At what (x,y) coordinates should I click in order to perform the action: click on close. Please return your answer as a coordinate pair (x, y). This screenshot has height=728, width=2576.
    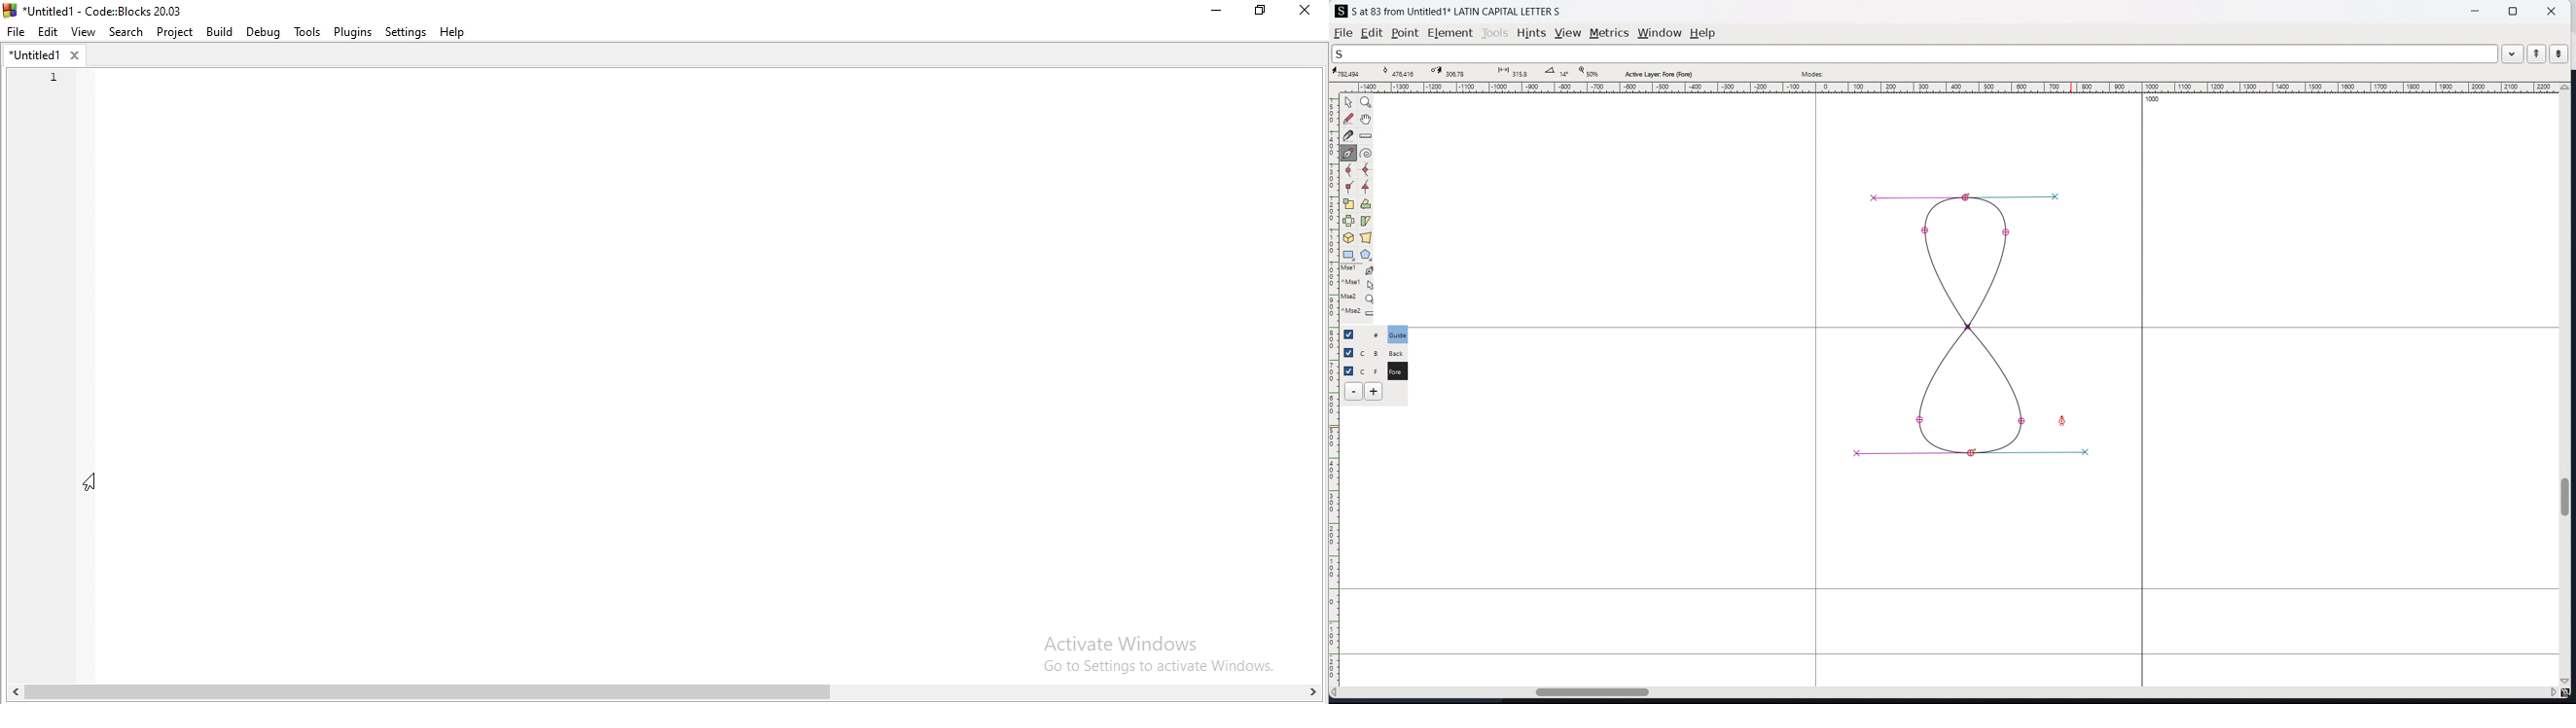
    Looking at the image, I should click on (2551, 10).